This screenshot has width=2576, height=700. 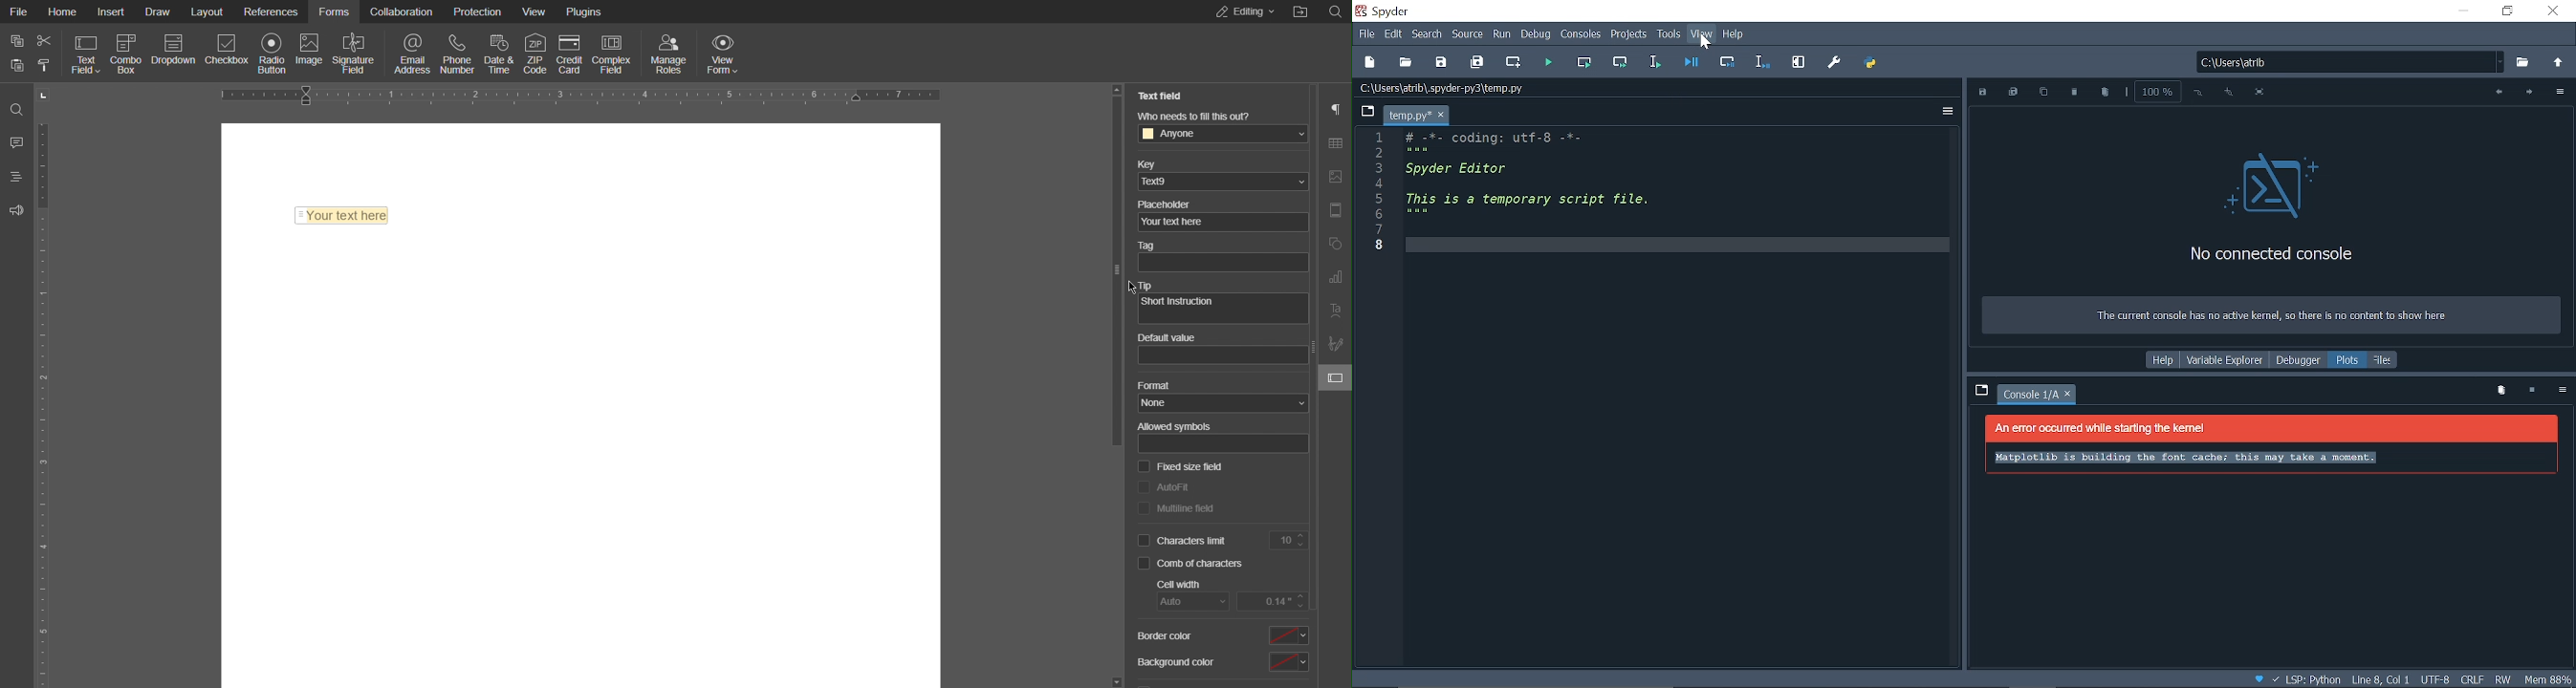 I want to click on , so click(x=2070, y=394).